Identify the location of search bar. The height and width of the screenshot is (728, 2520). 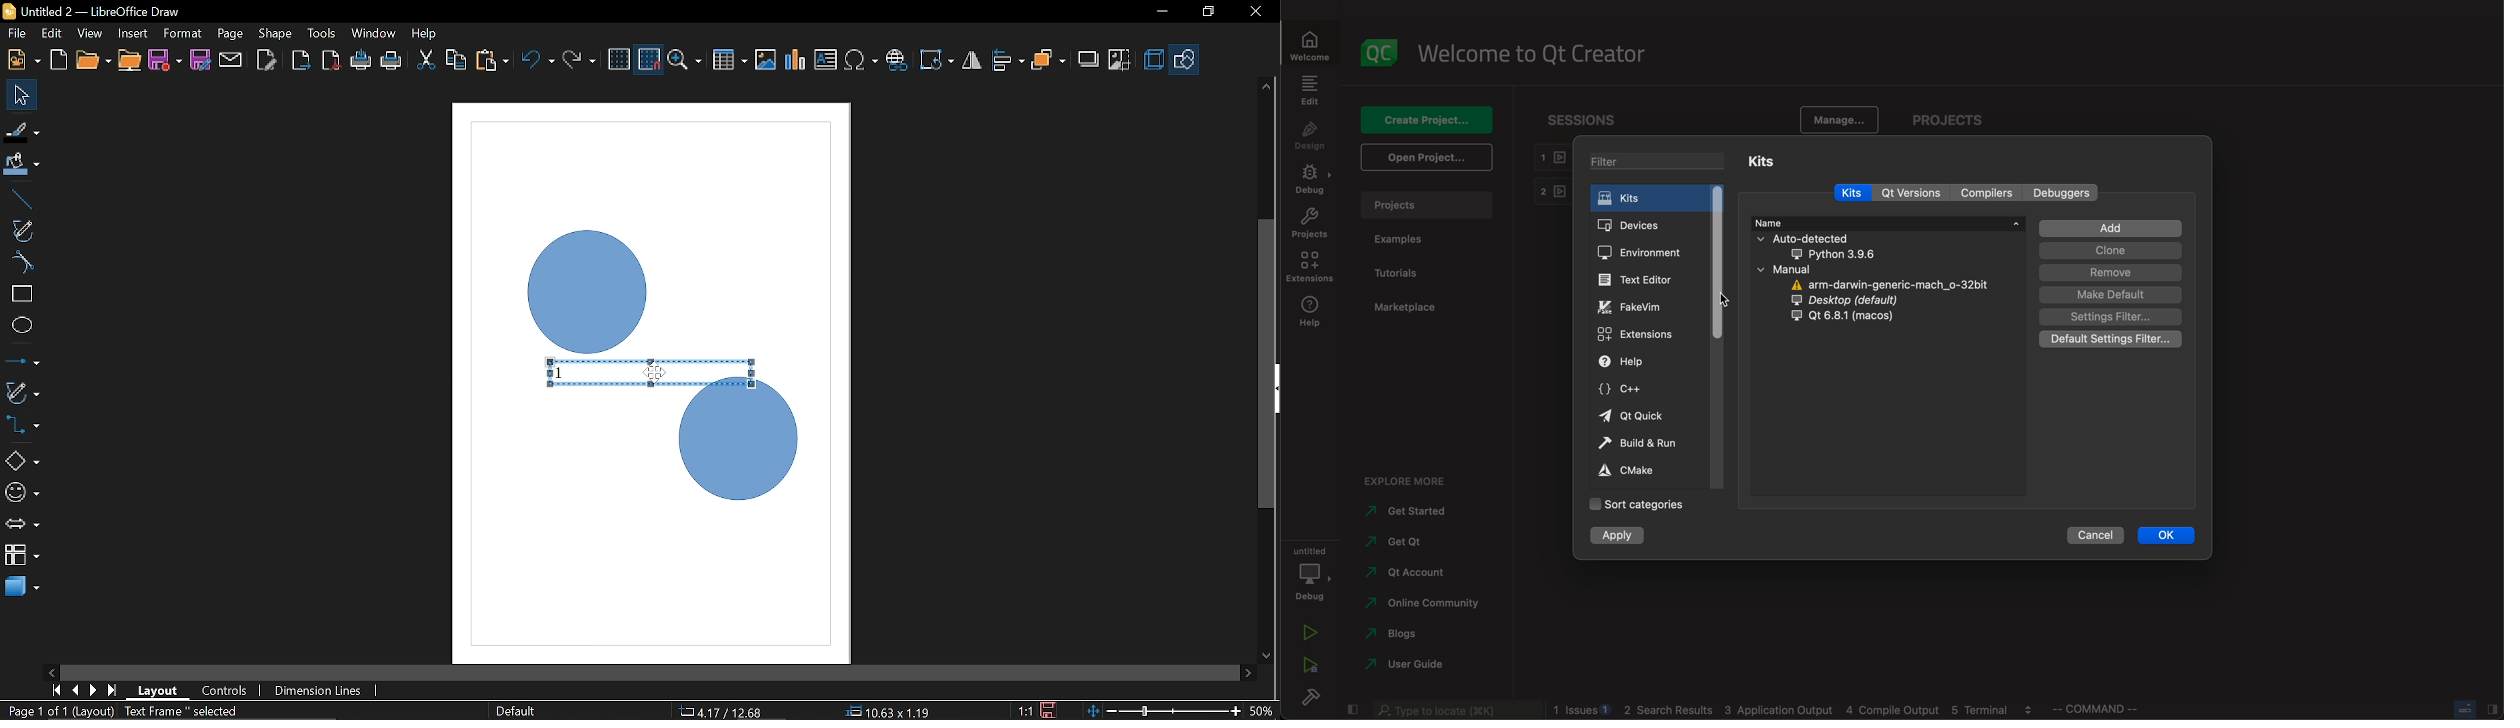
(1455, 710).